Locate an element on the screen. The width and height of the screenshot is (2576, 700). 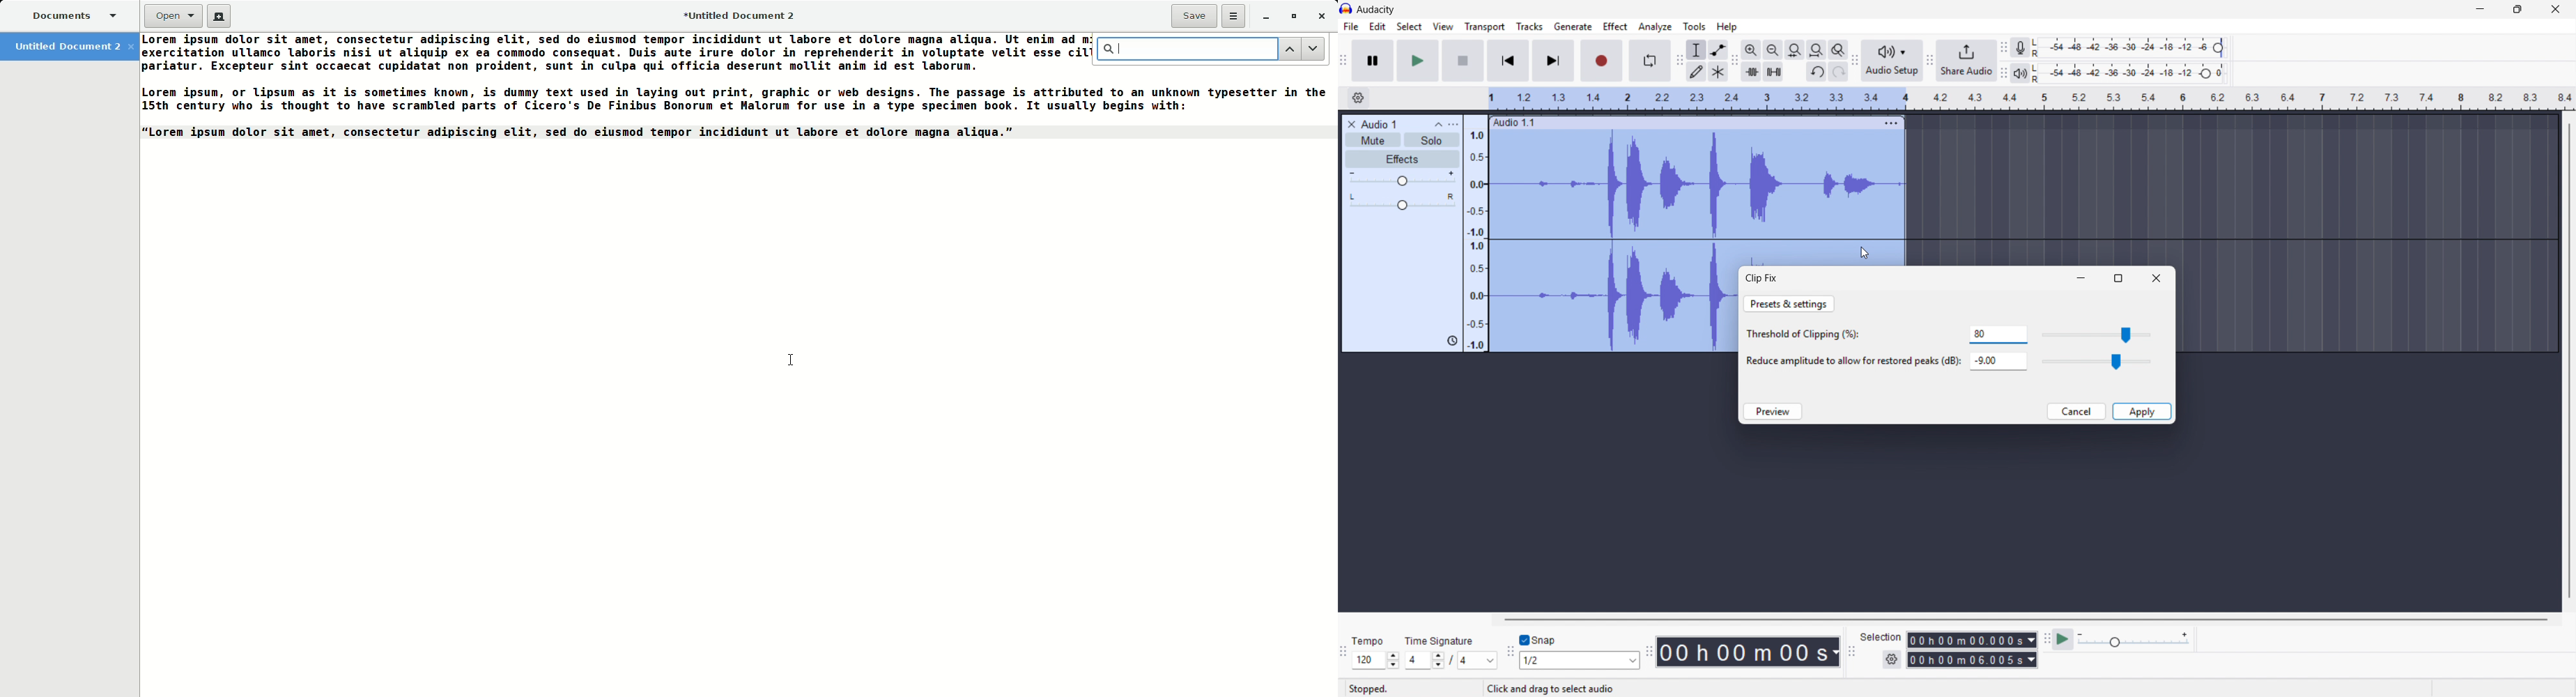
Restore is located at coordinates (1292, 16).